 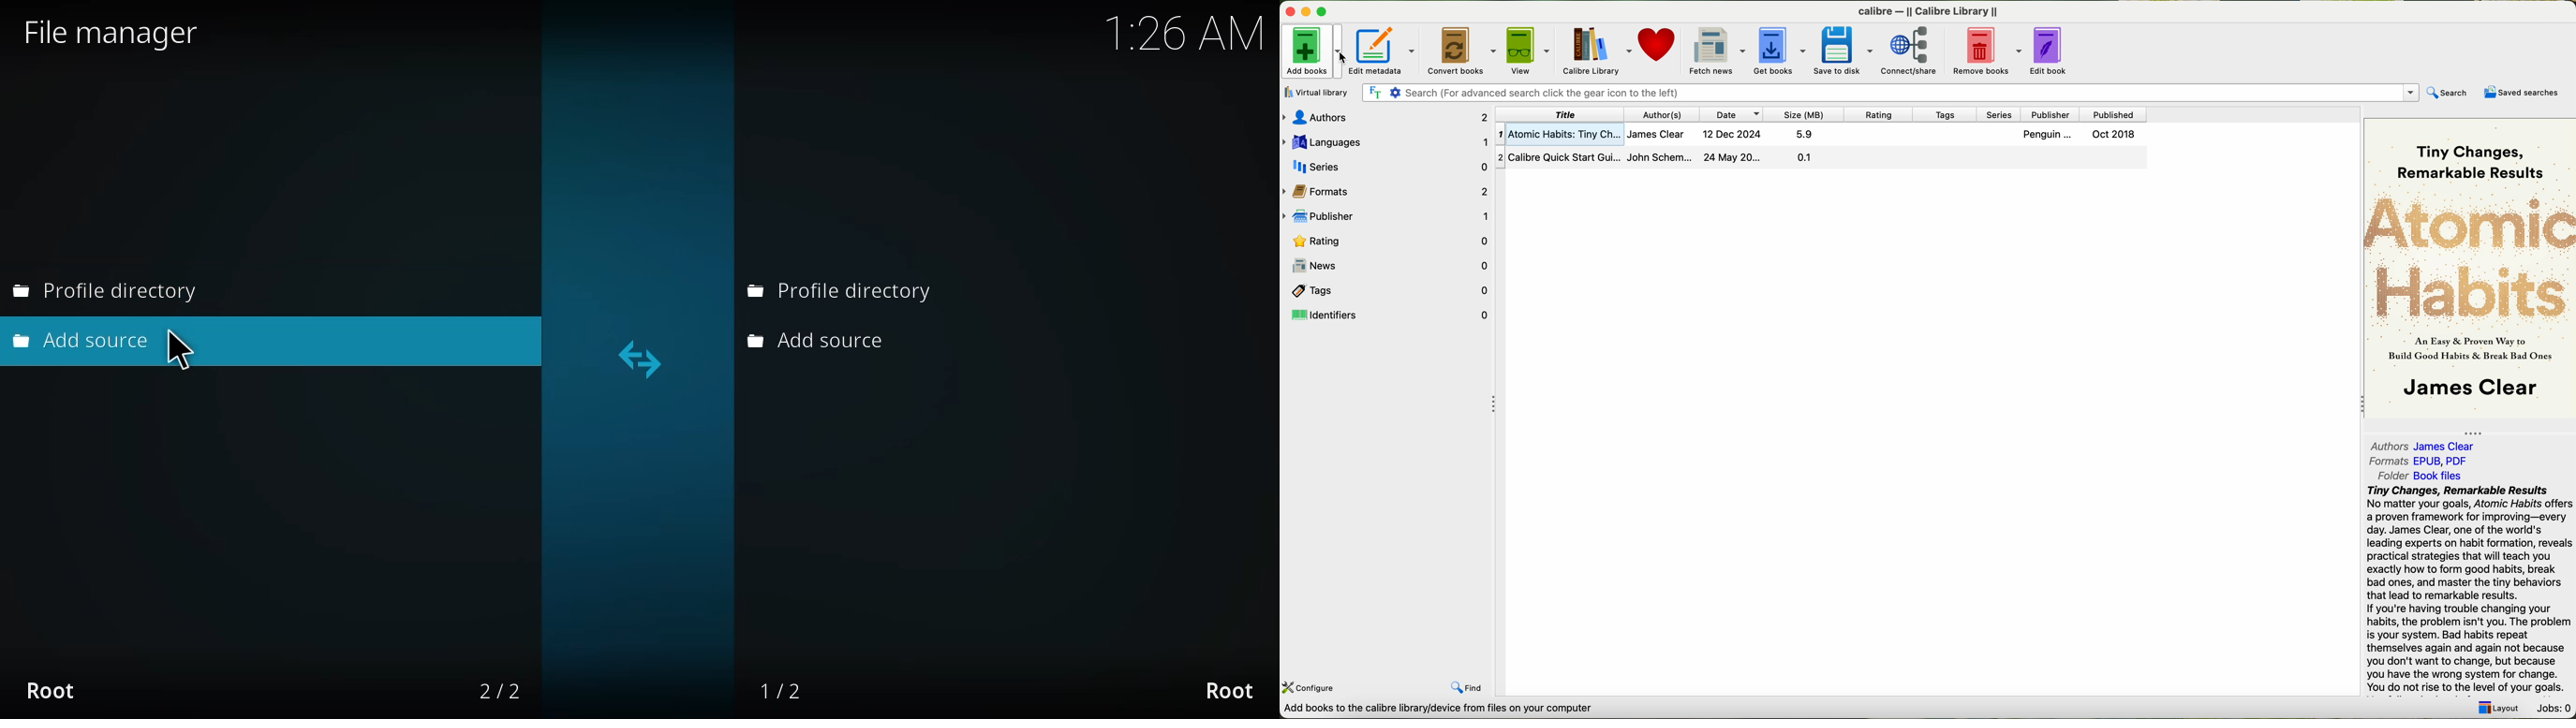 What do you see at coordinates (1912, 51) in the screenshot?
I see `connect/share` at bounding box center [1912, 51].